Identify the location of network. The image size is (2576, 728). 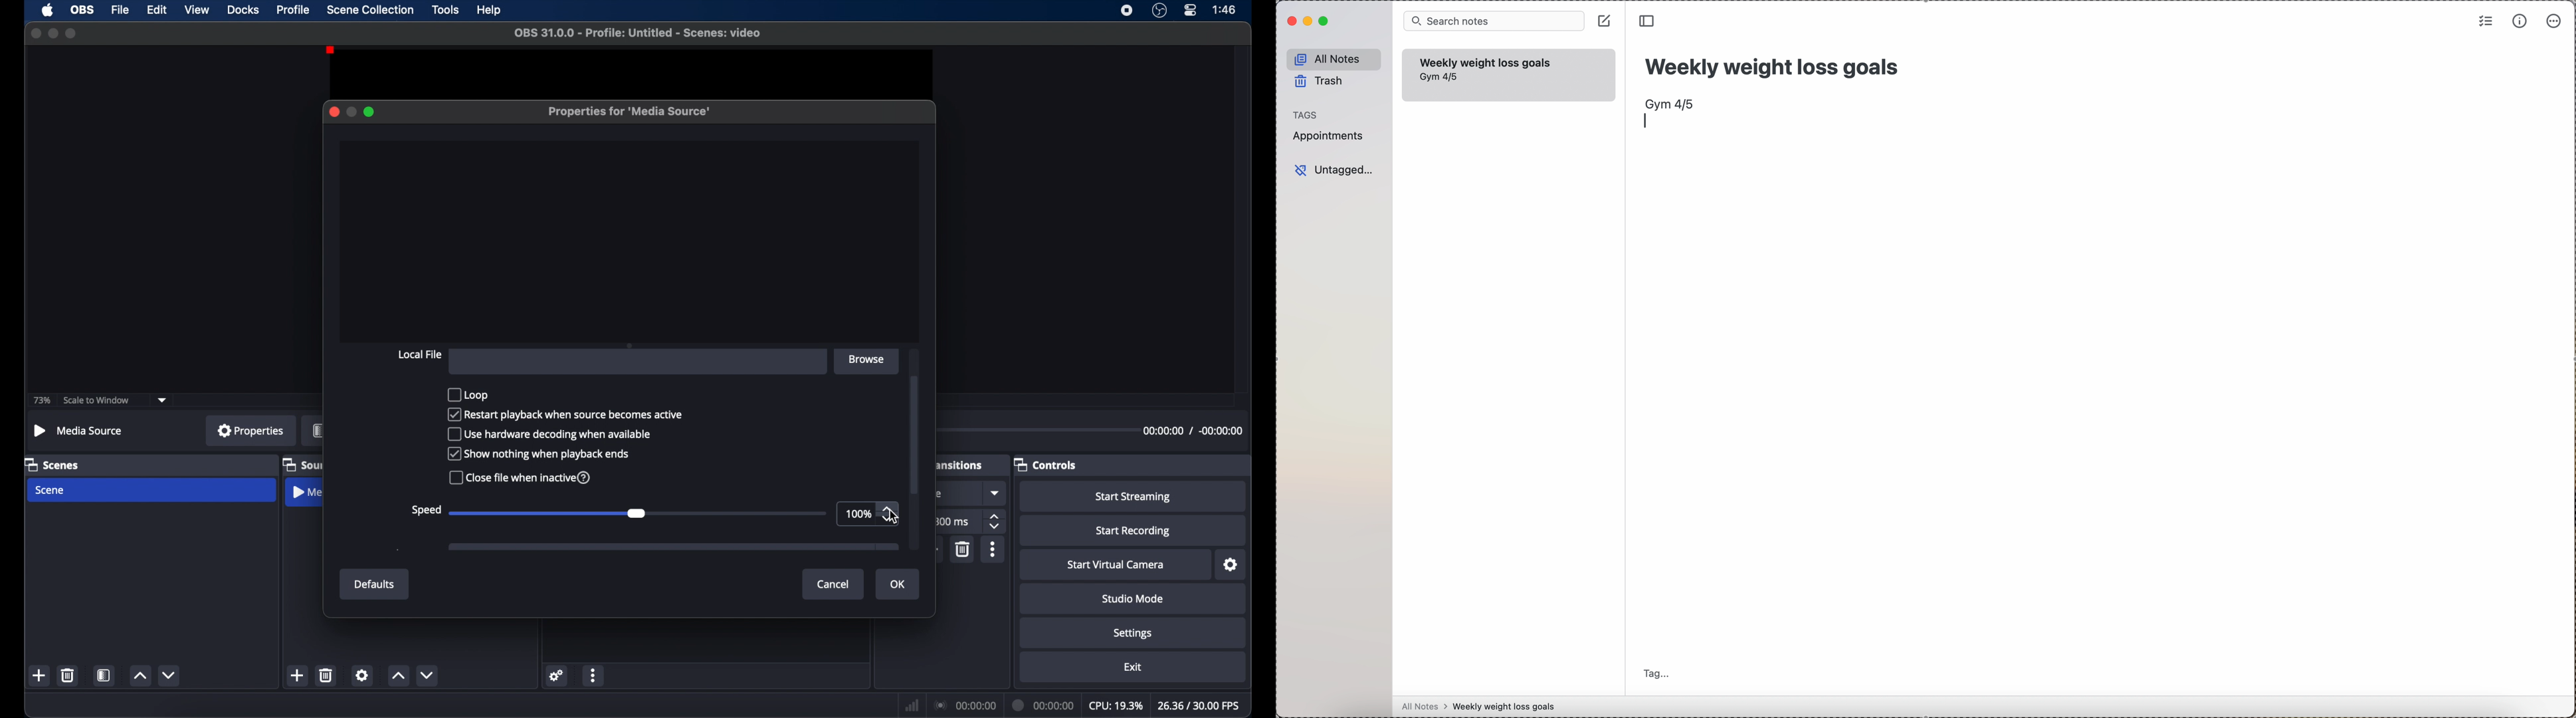
(912, 707).